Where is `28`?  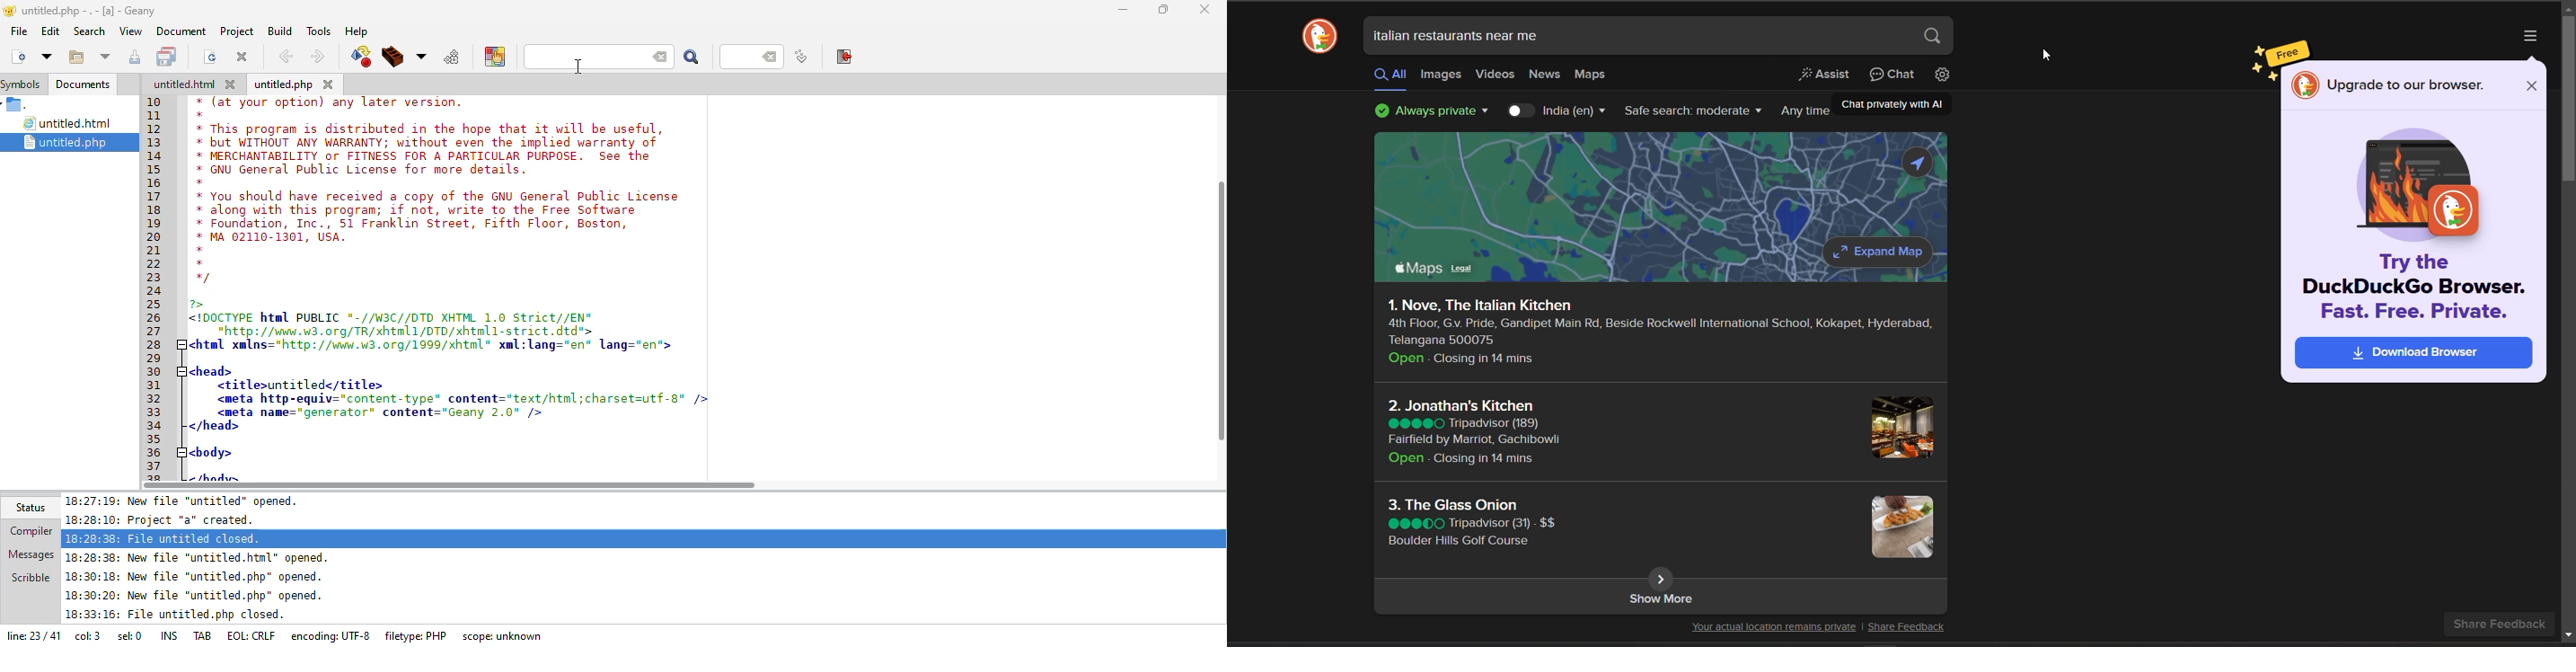 28 is located at coordinates (156, 343).